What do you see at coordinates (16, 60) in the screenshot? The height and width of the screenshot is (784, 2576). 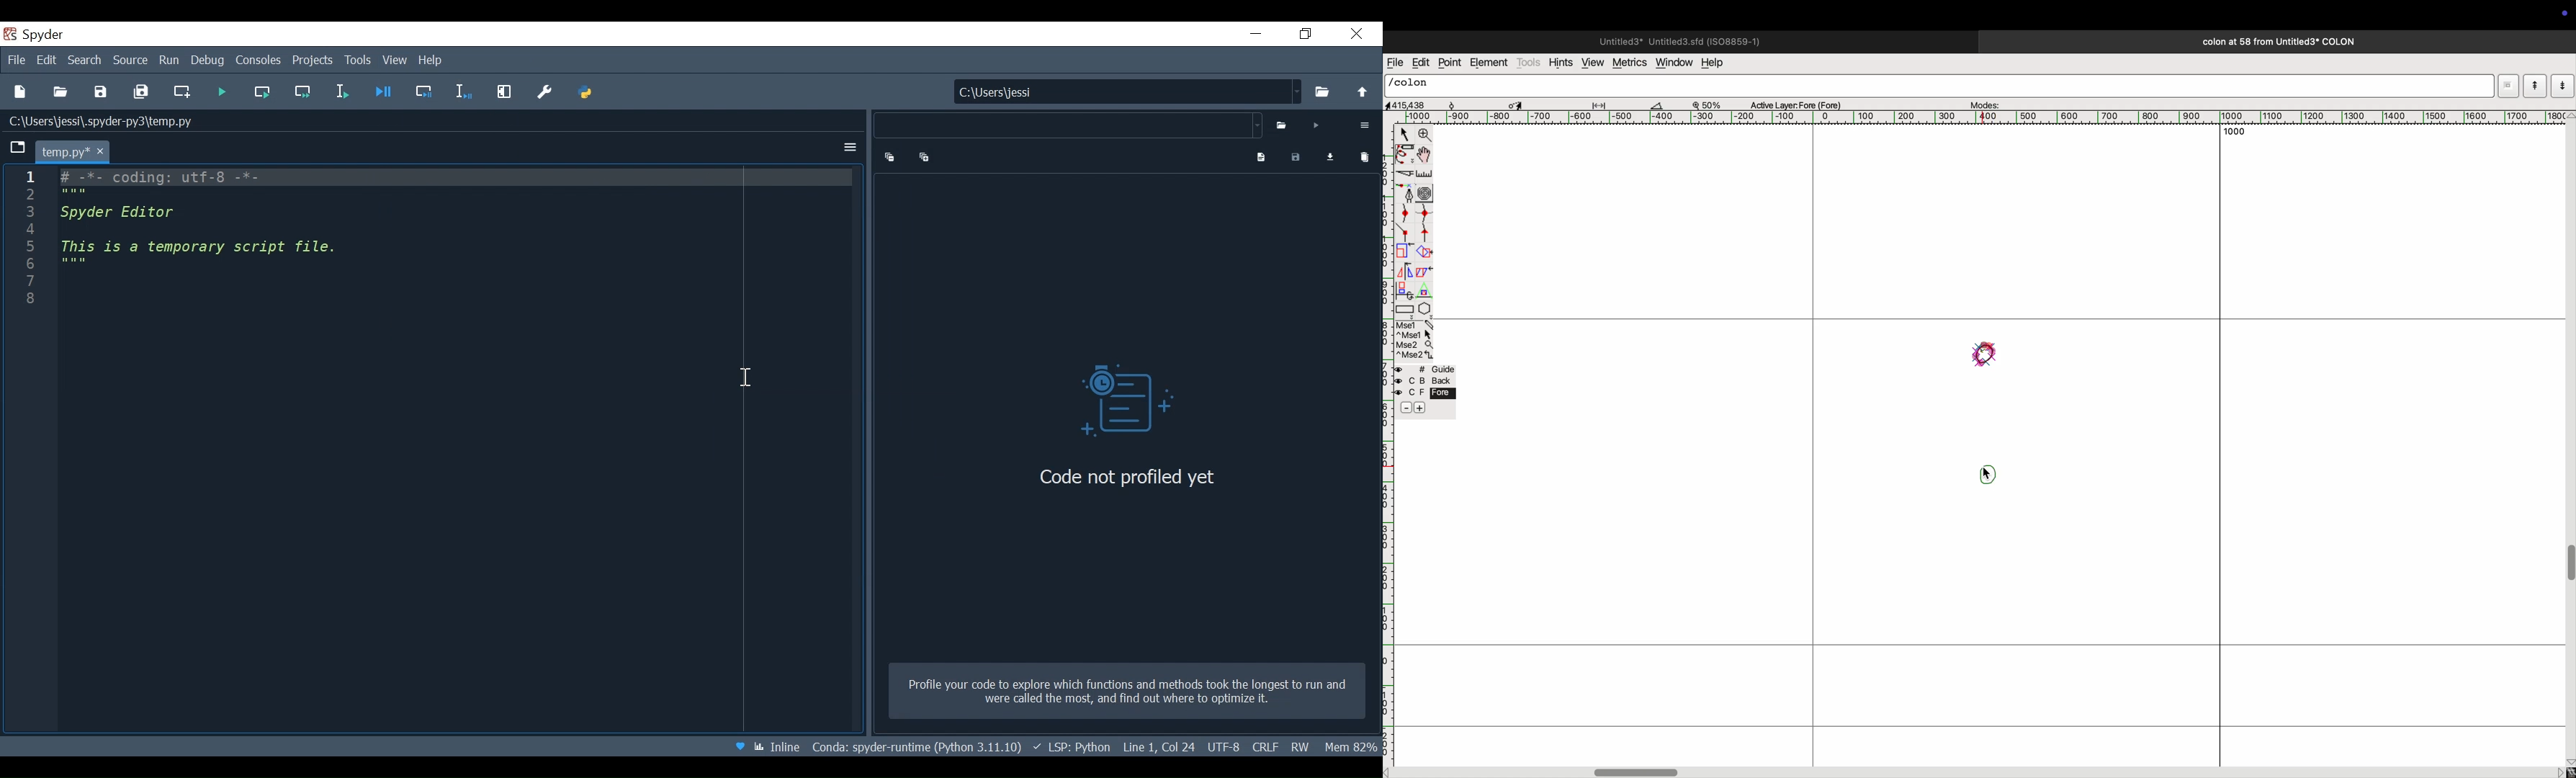 I see `File` at bounding box center [16, 60].